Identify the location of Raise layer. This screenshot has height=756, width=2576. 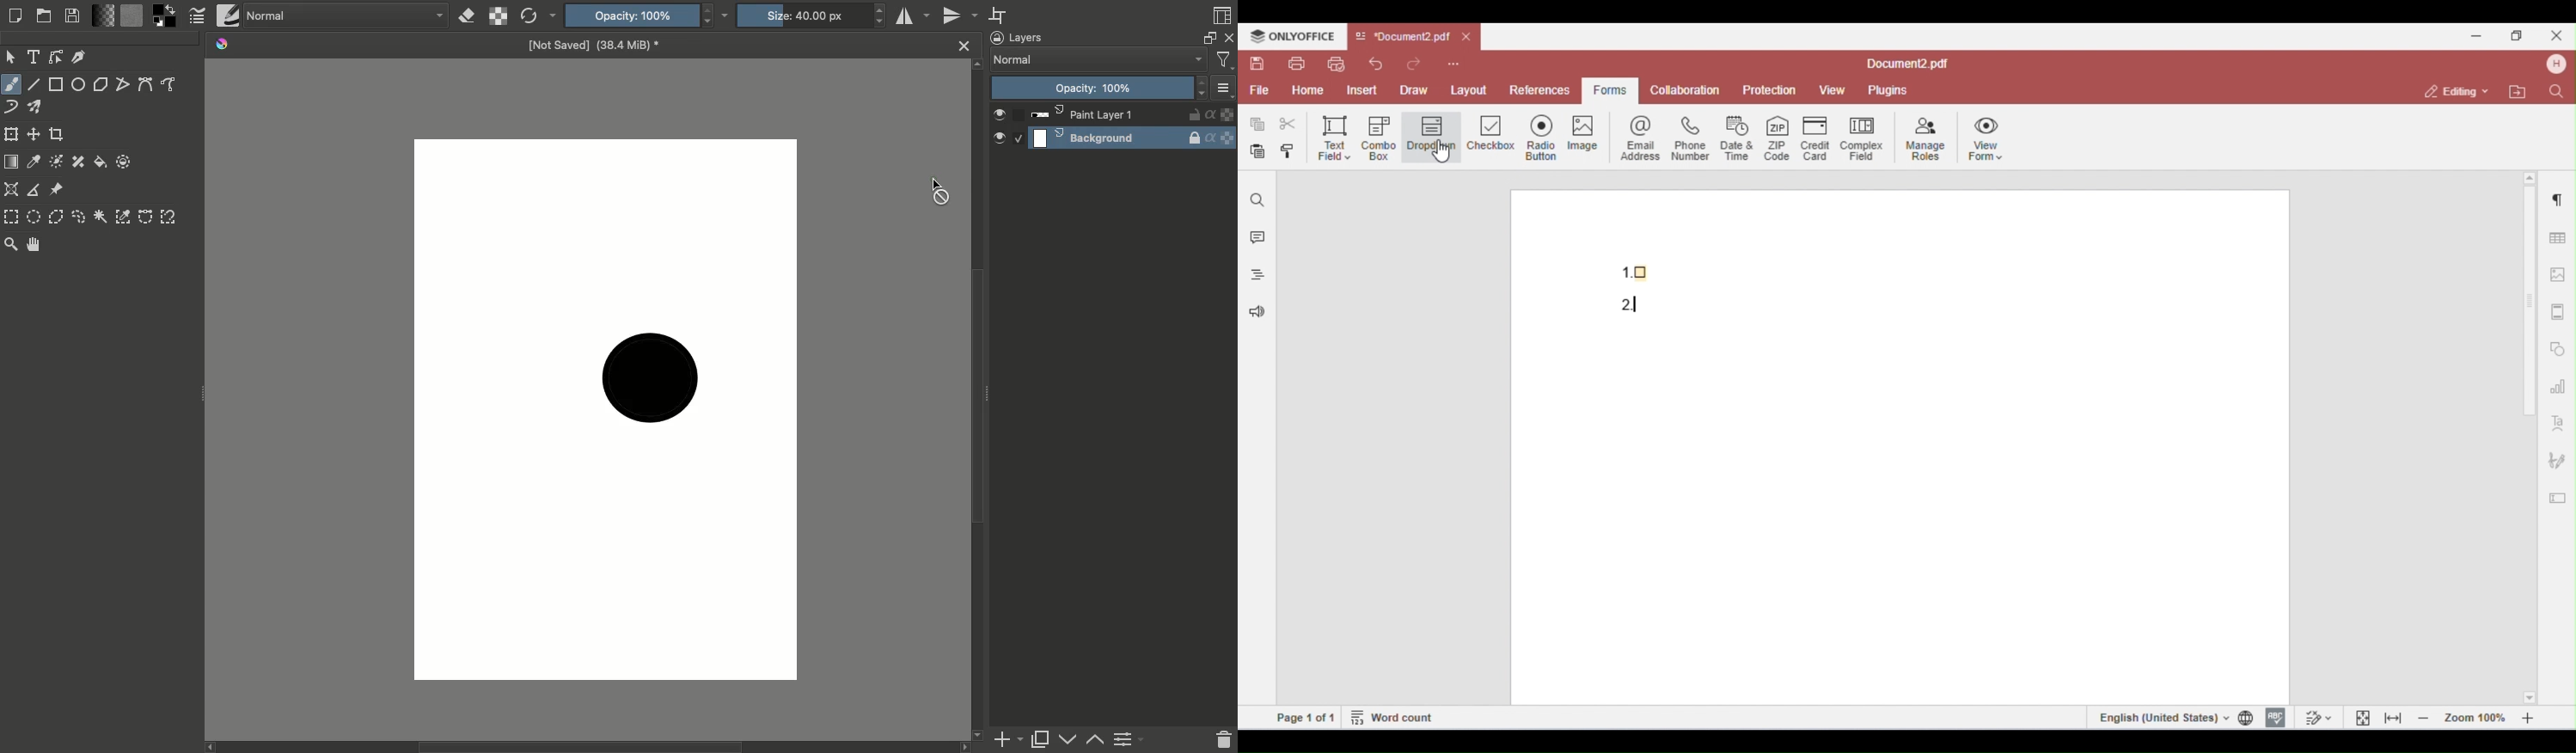
(1068, 741).